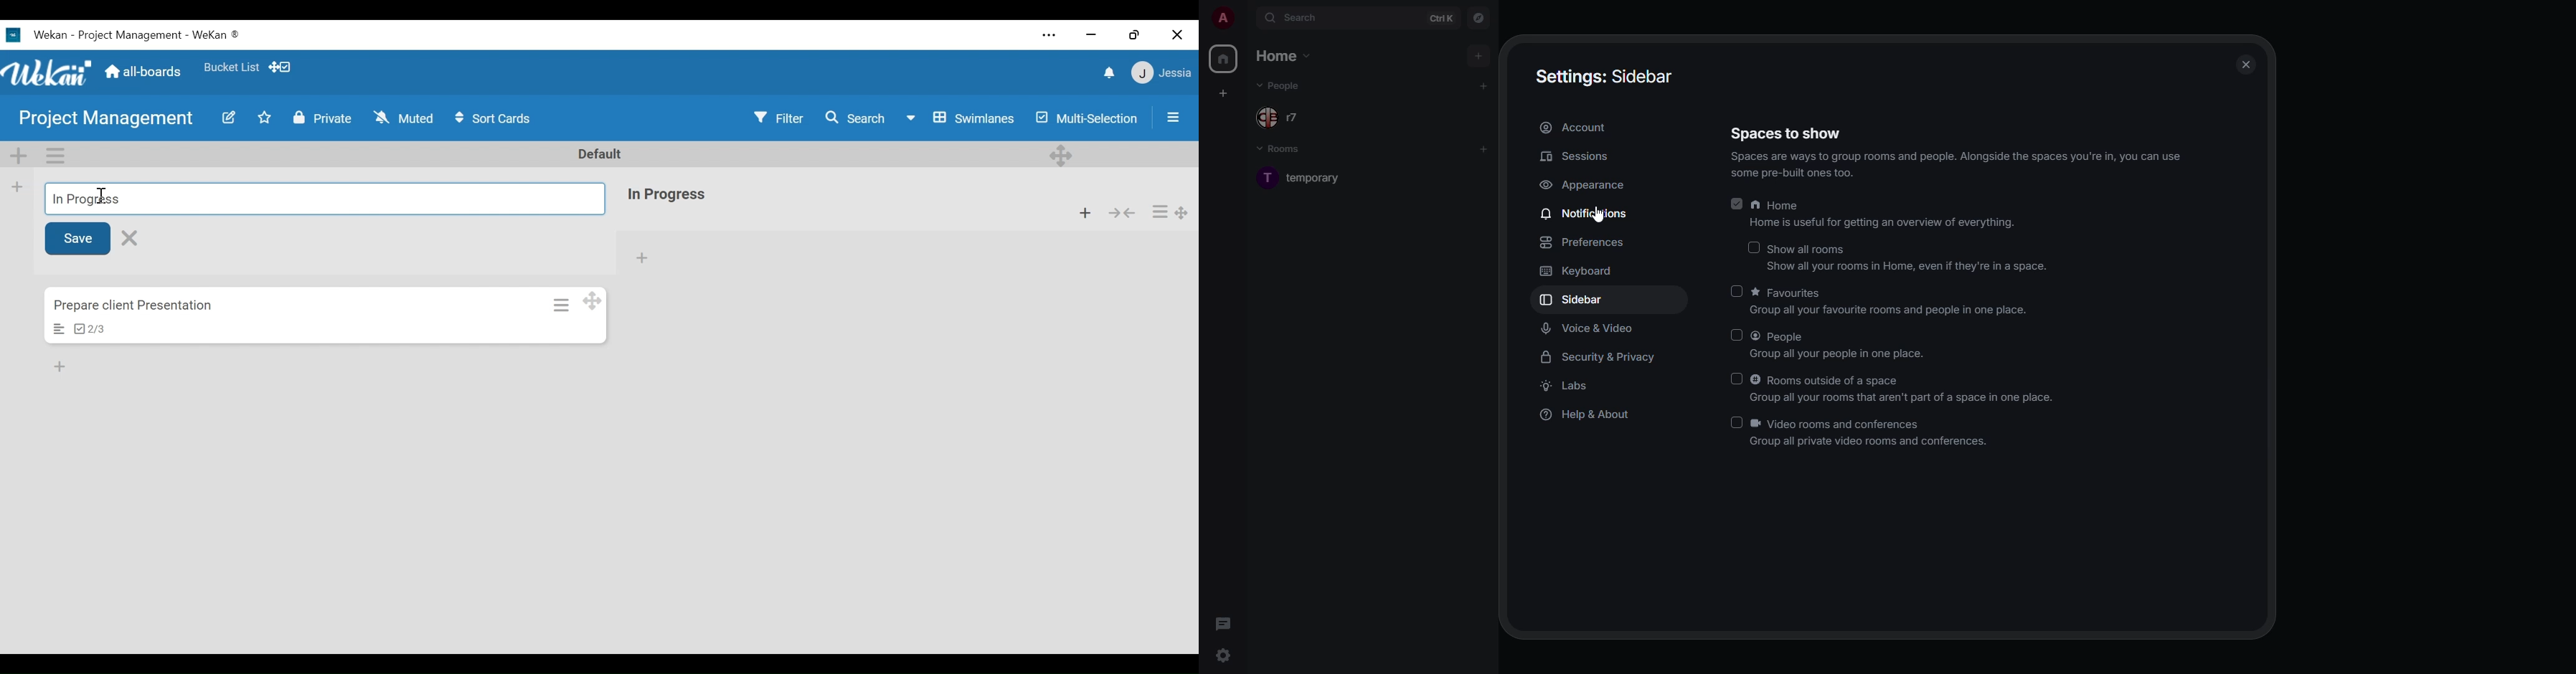 The height and width of the screenshot is (700, 2576). What do you see at coordinates (1576, 157) in the screenshot?
I see `sessions` at bounding box center [1576, 157].